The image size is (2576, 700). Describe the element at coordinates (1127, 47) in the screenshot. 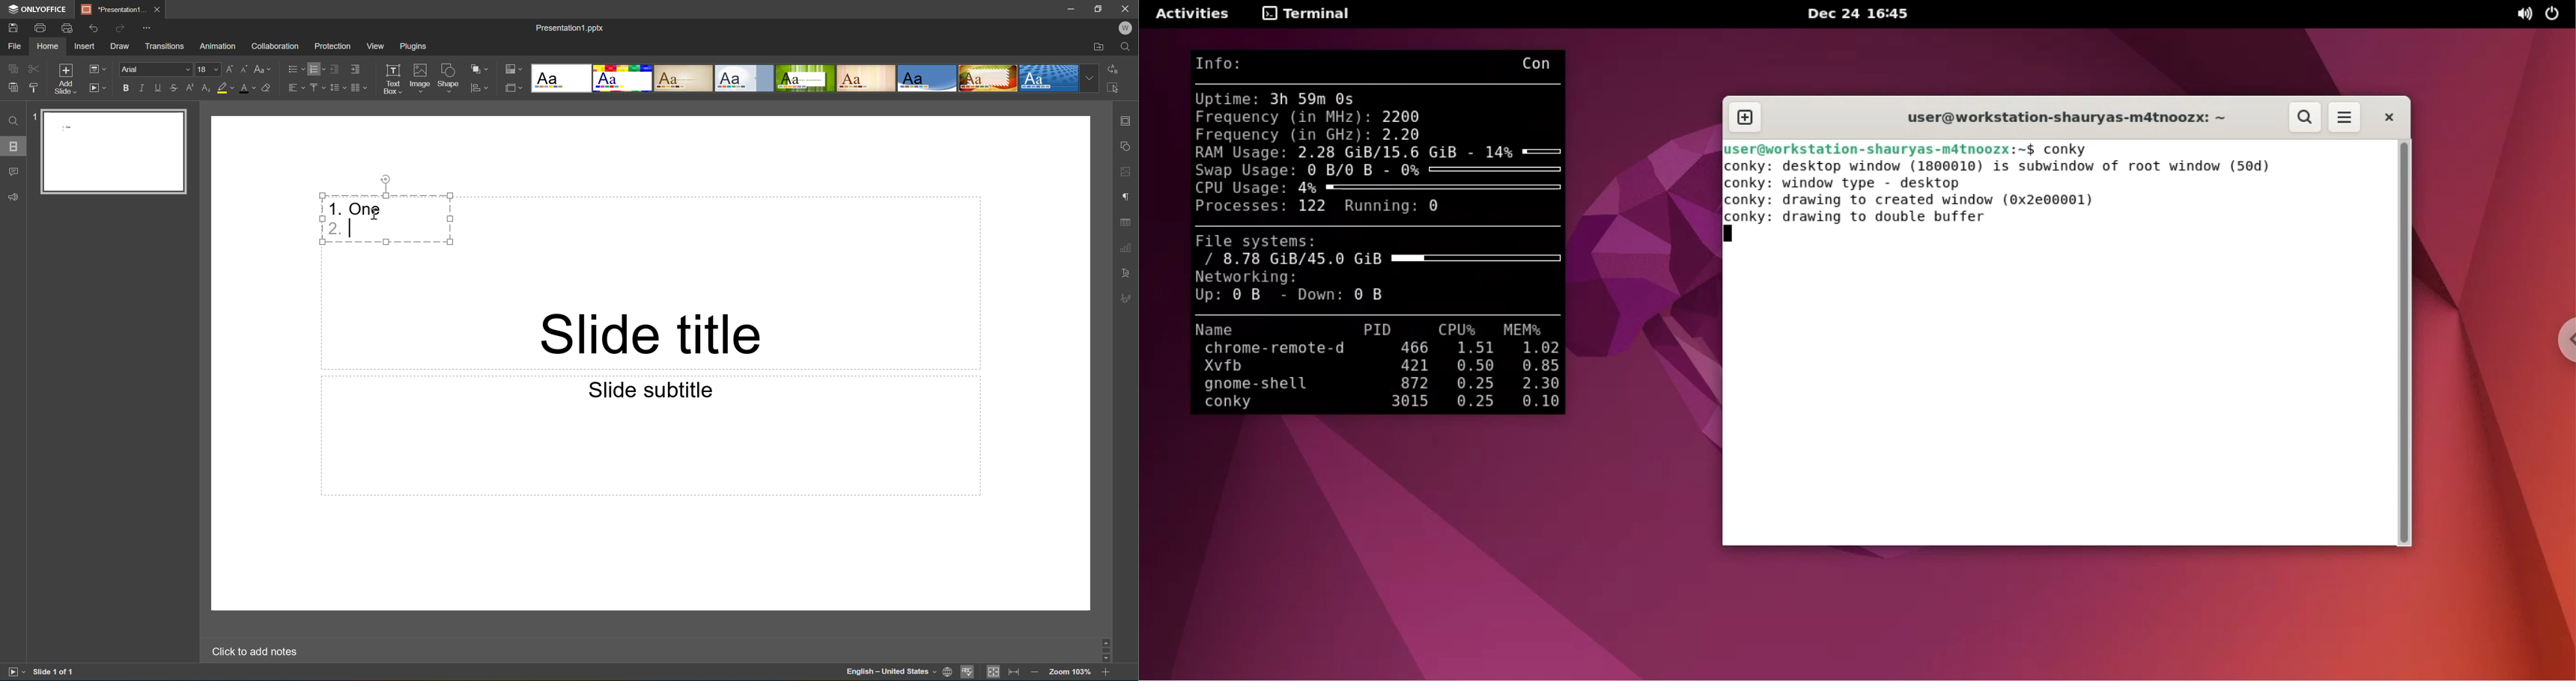

I see `Find` at that location.